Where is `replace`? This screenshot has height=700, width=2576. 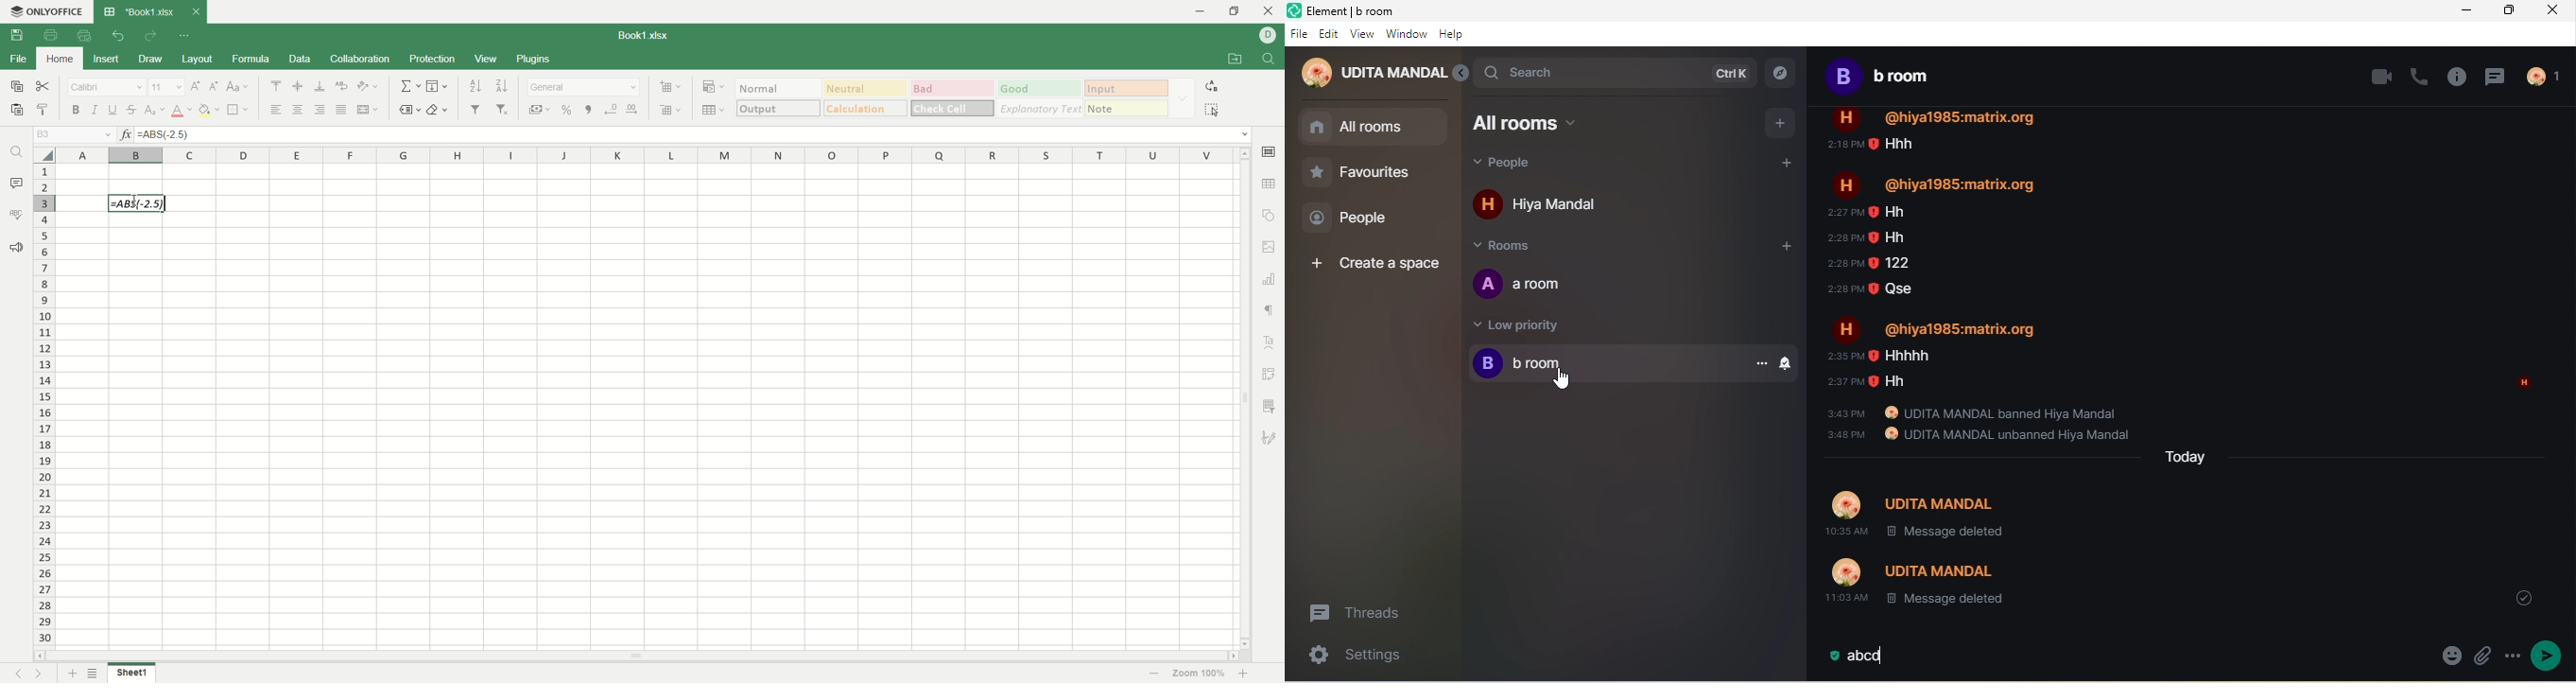
replace is located at coordinates (1210, 86).